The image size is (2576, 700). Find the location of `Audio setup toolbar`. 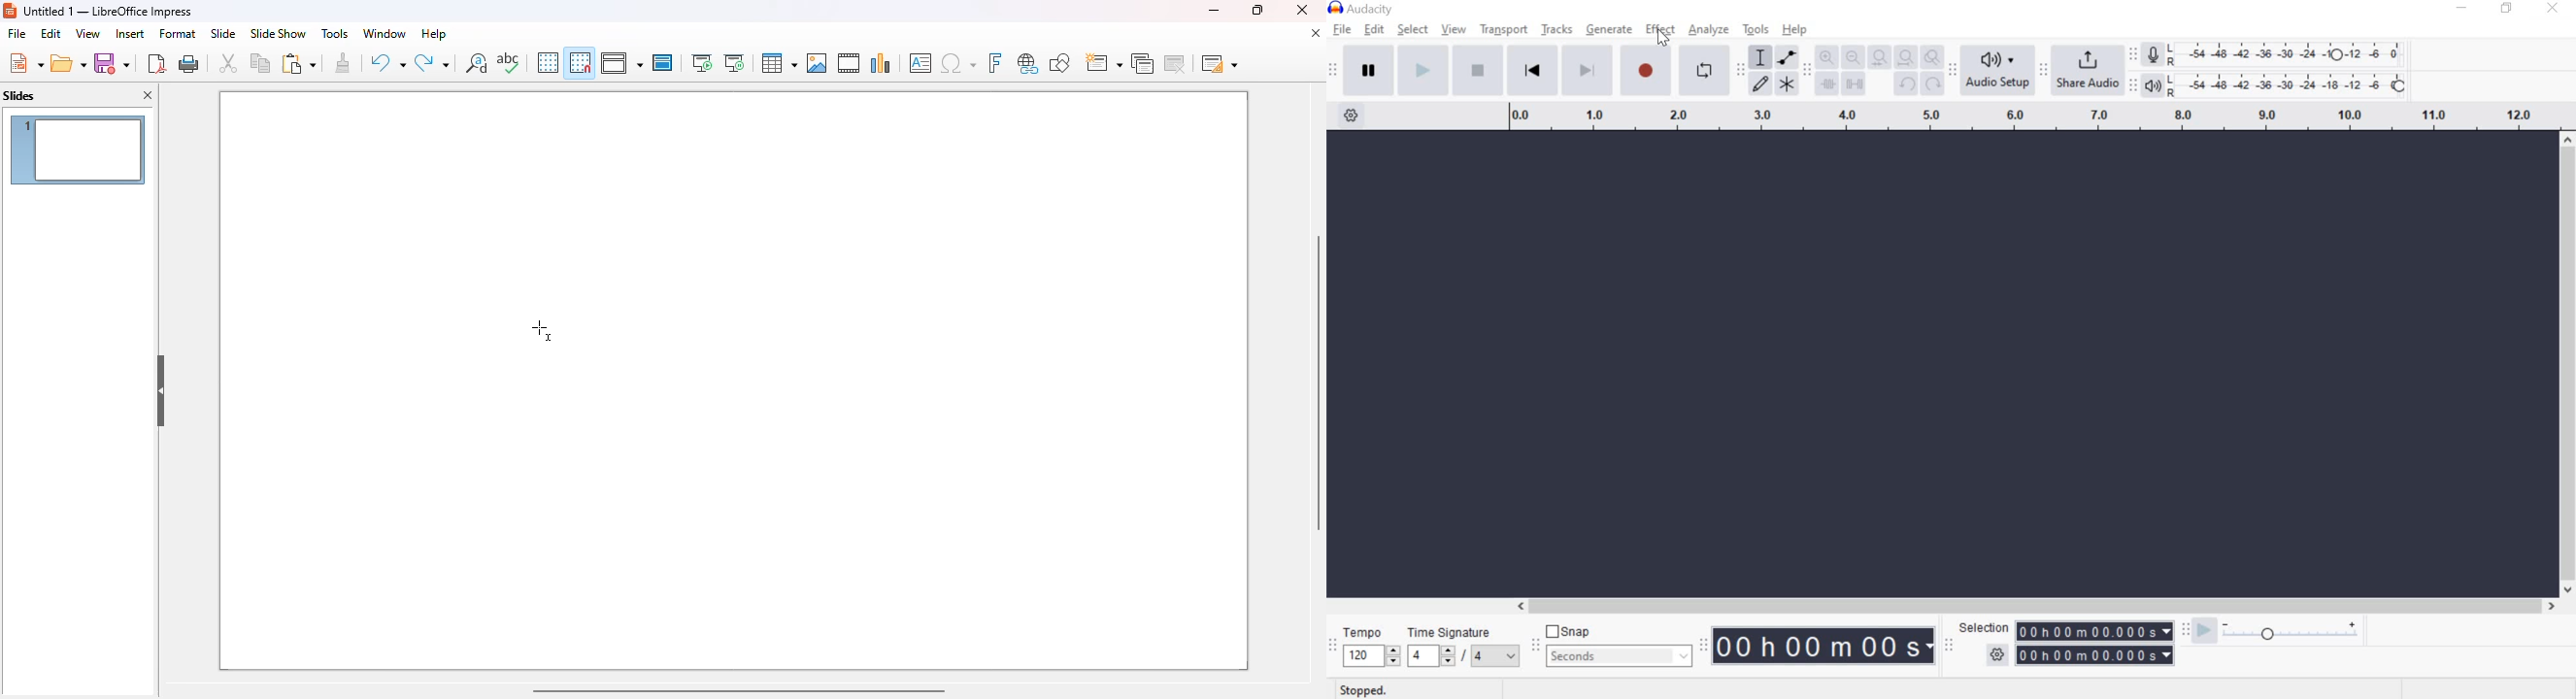

Audio setup toolbar is located at coordinates (1955, 70).